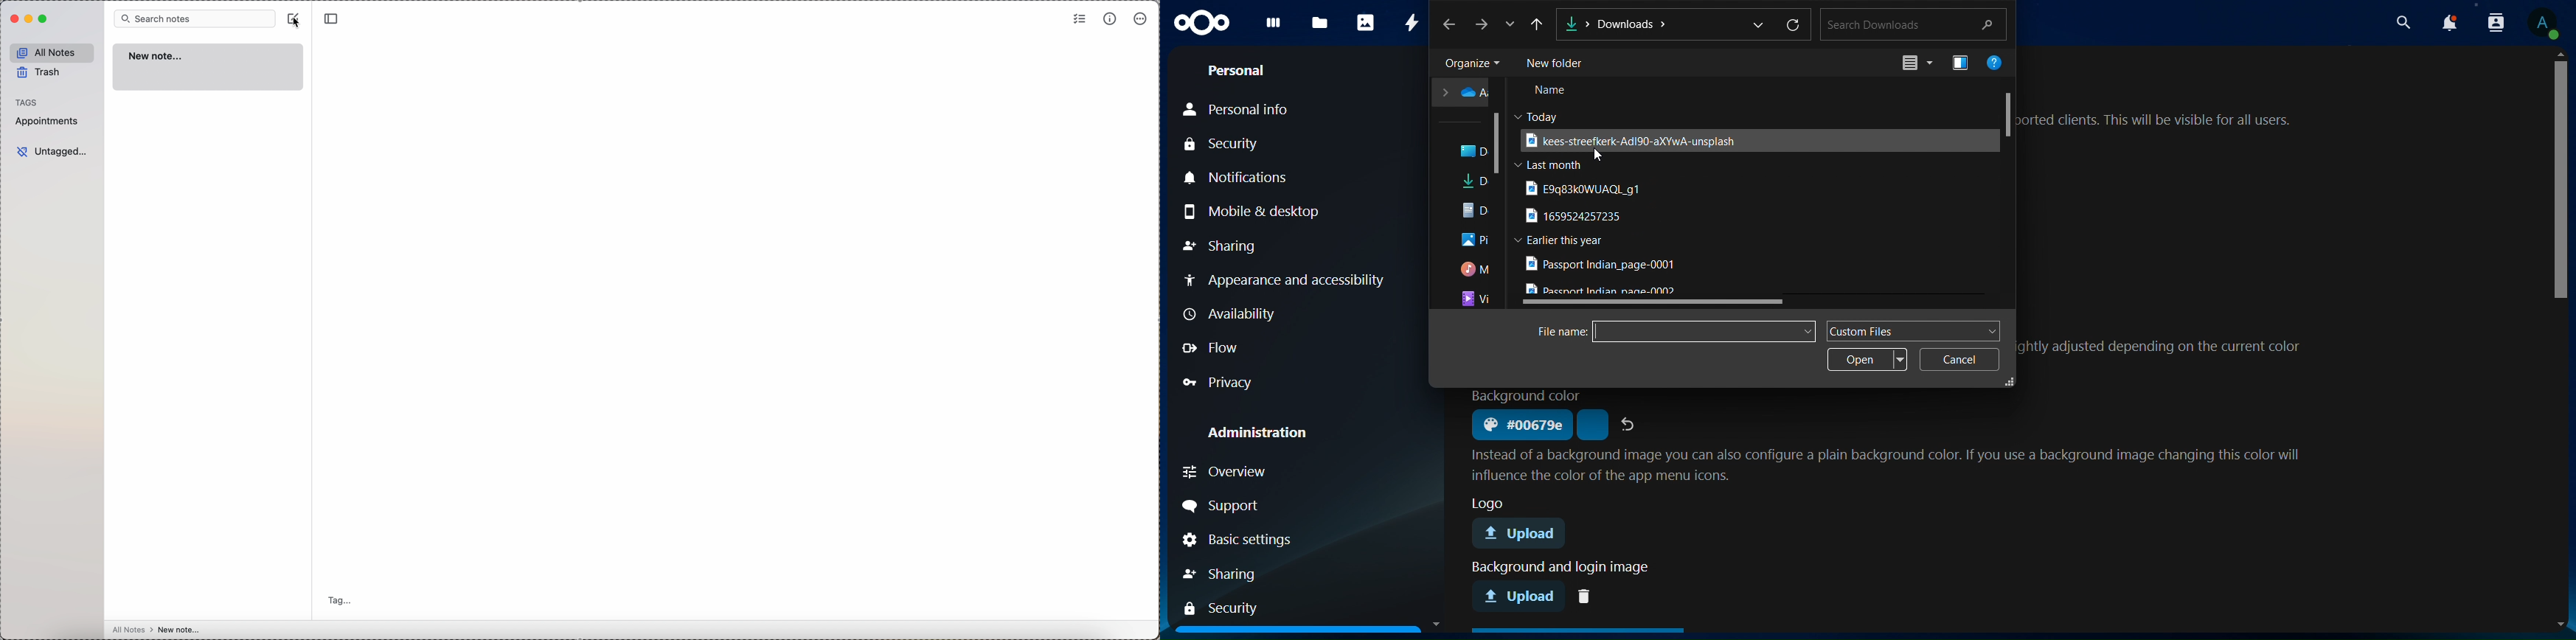 The image size is (2576, 644). I want to click on availabliity, so click(1273, 316).